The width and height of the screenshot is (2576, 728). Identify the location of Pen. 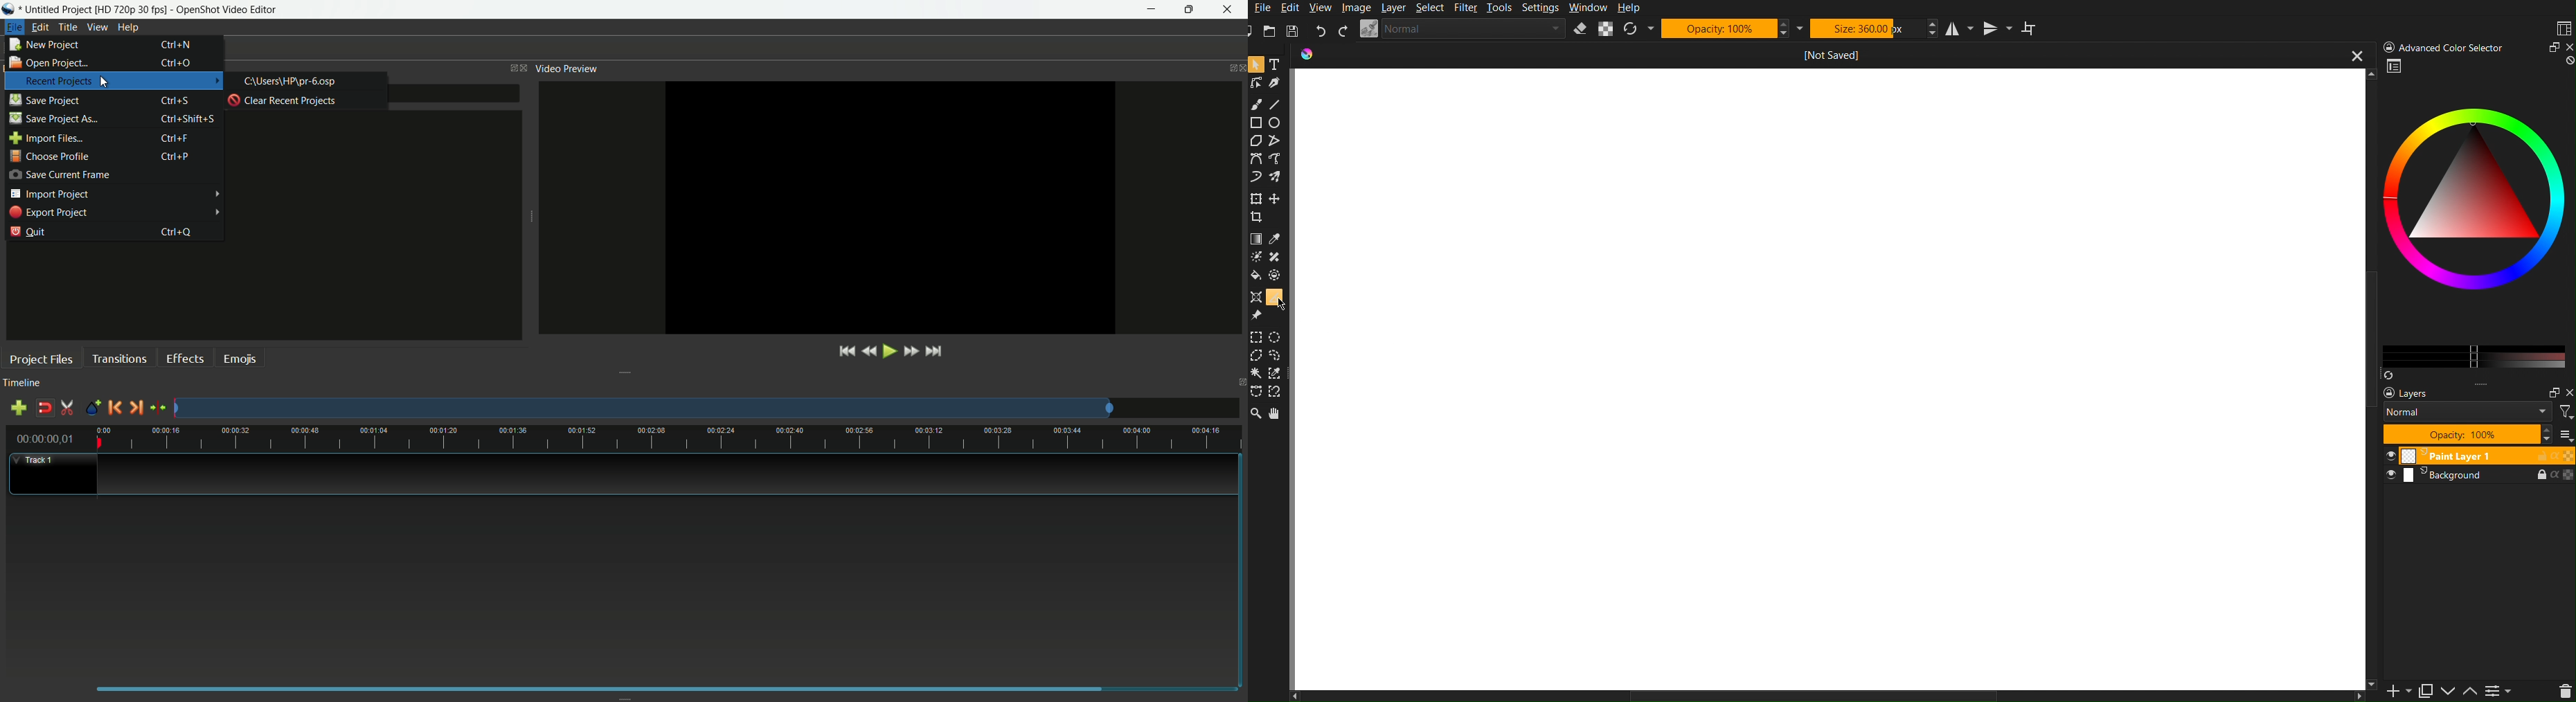
(1276, 82).